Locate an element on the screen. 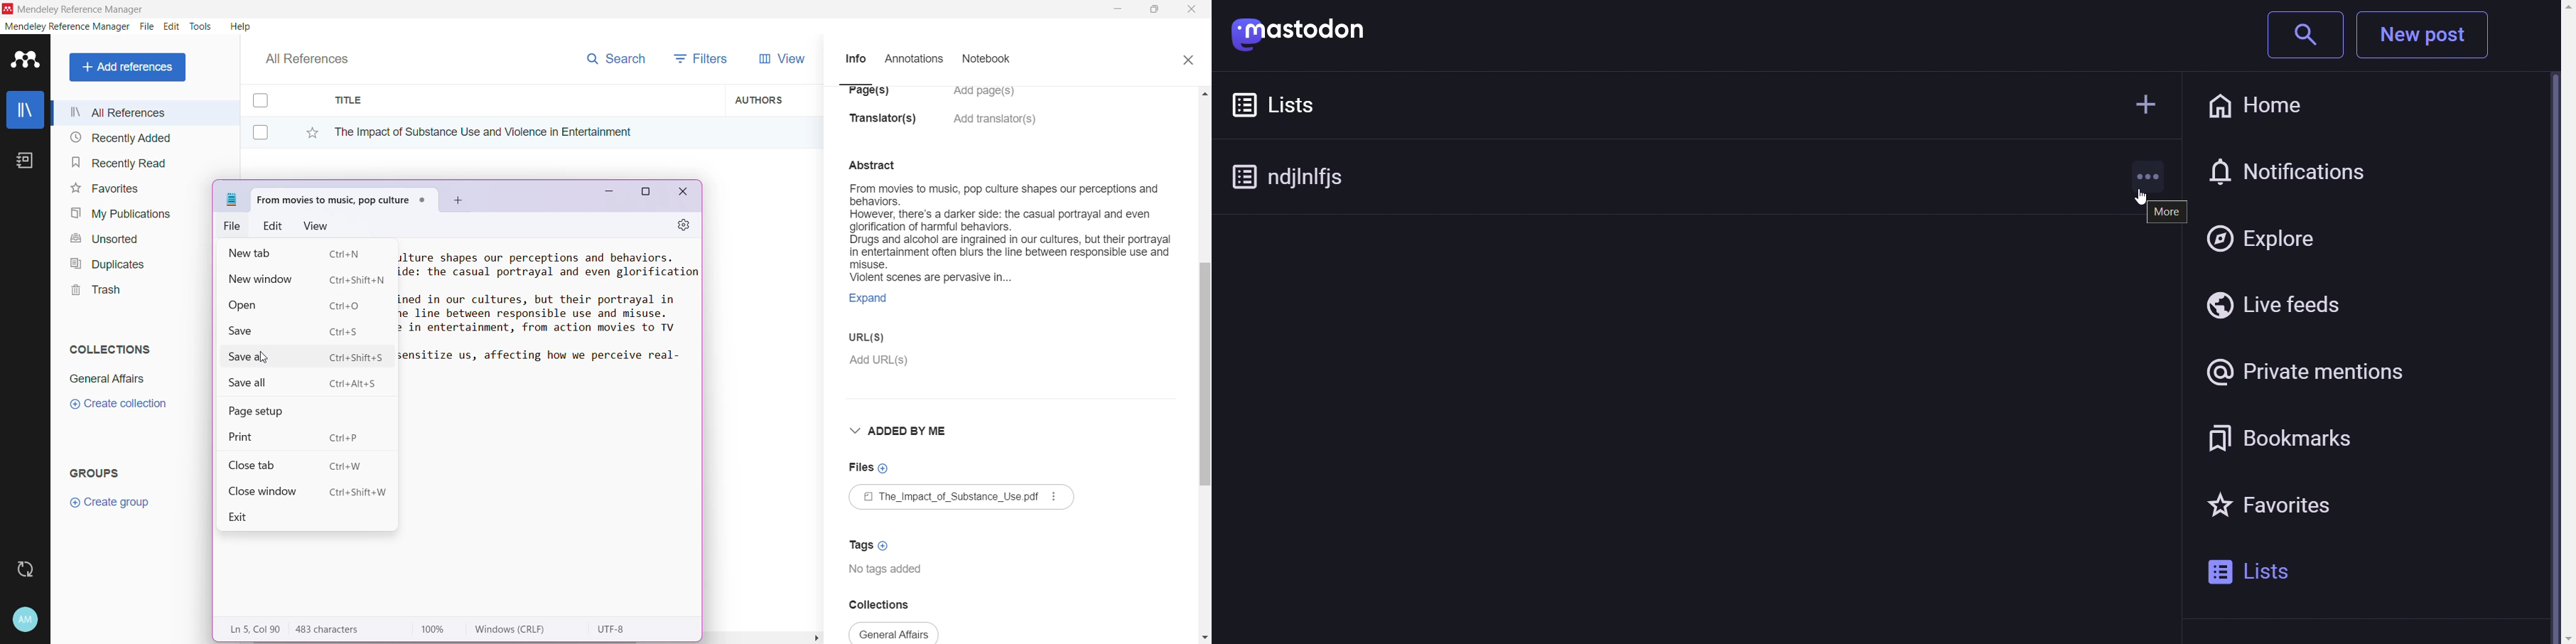 This screenshot has height=644, width=2576. Notes is located at coordinates (28, 162).